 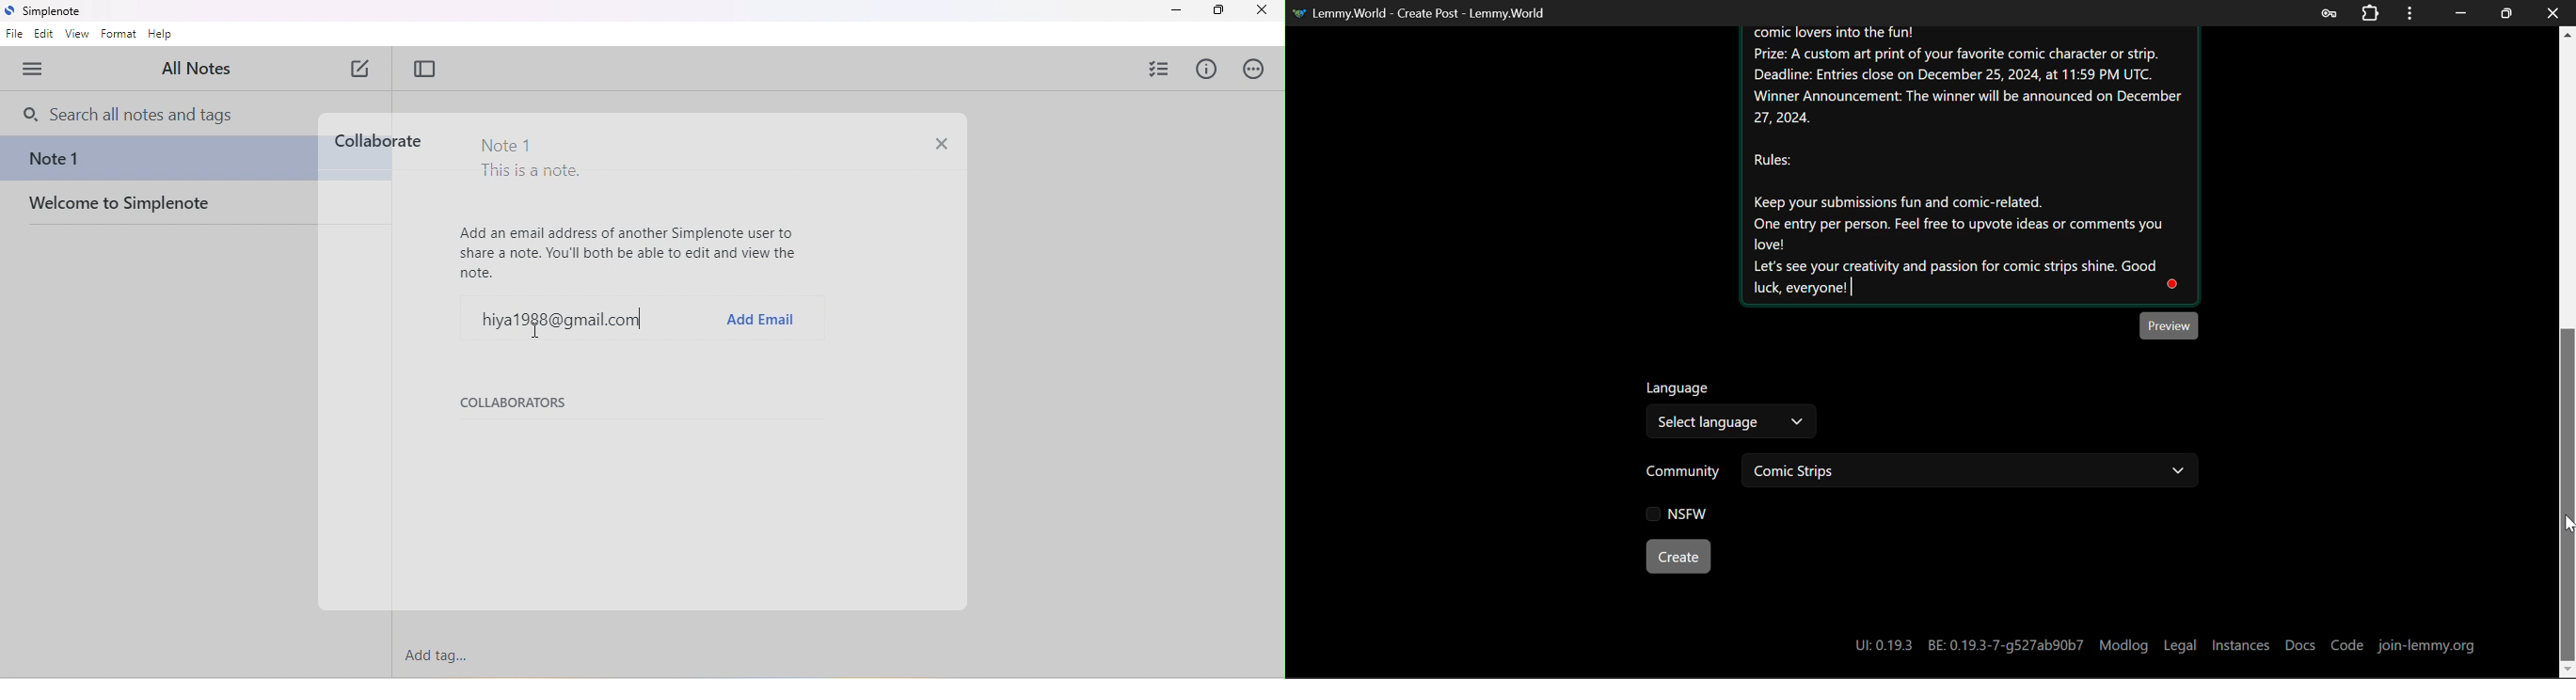 I want to click on edit, so click(x=45, y=35).